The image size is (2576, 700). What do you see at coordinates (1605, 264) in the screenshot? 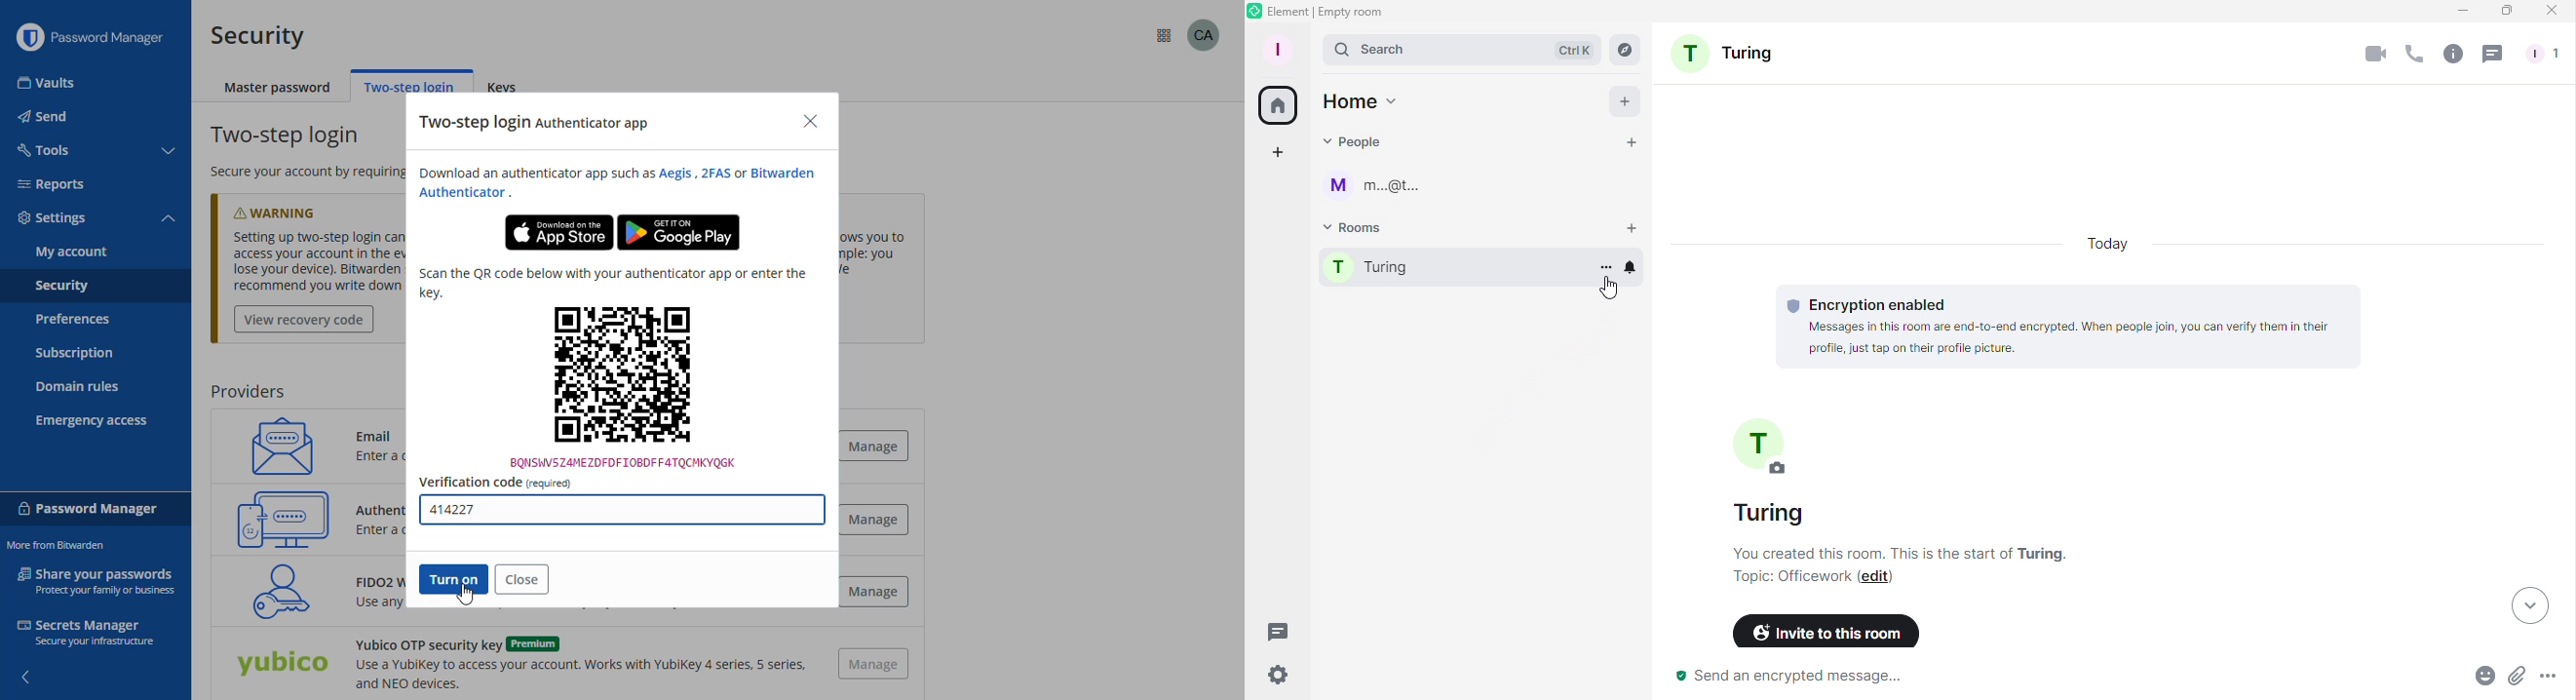
I see `Room options ` at bounding box center [1605, 264].